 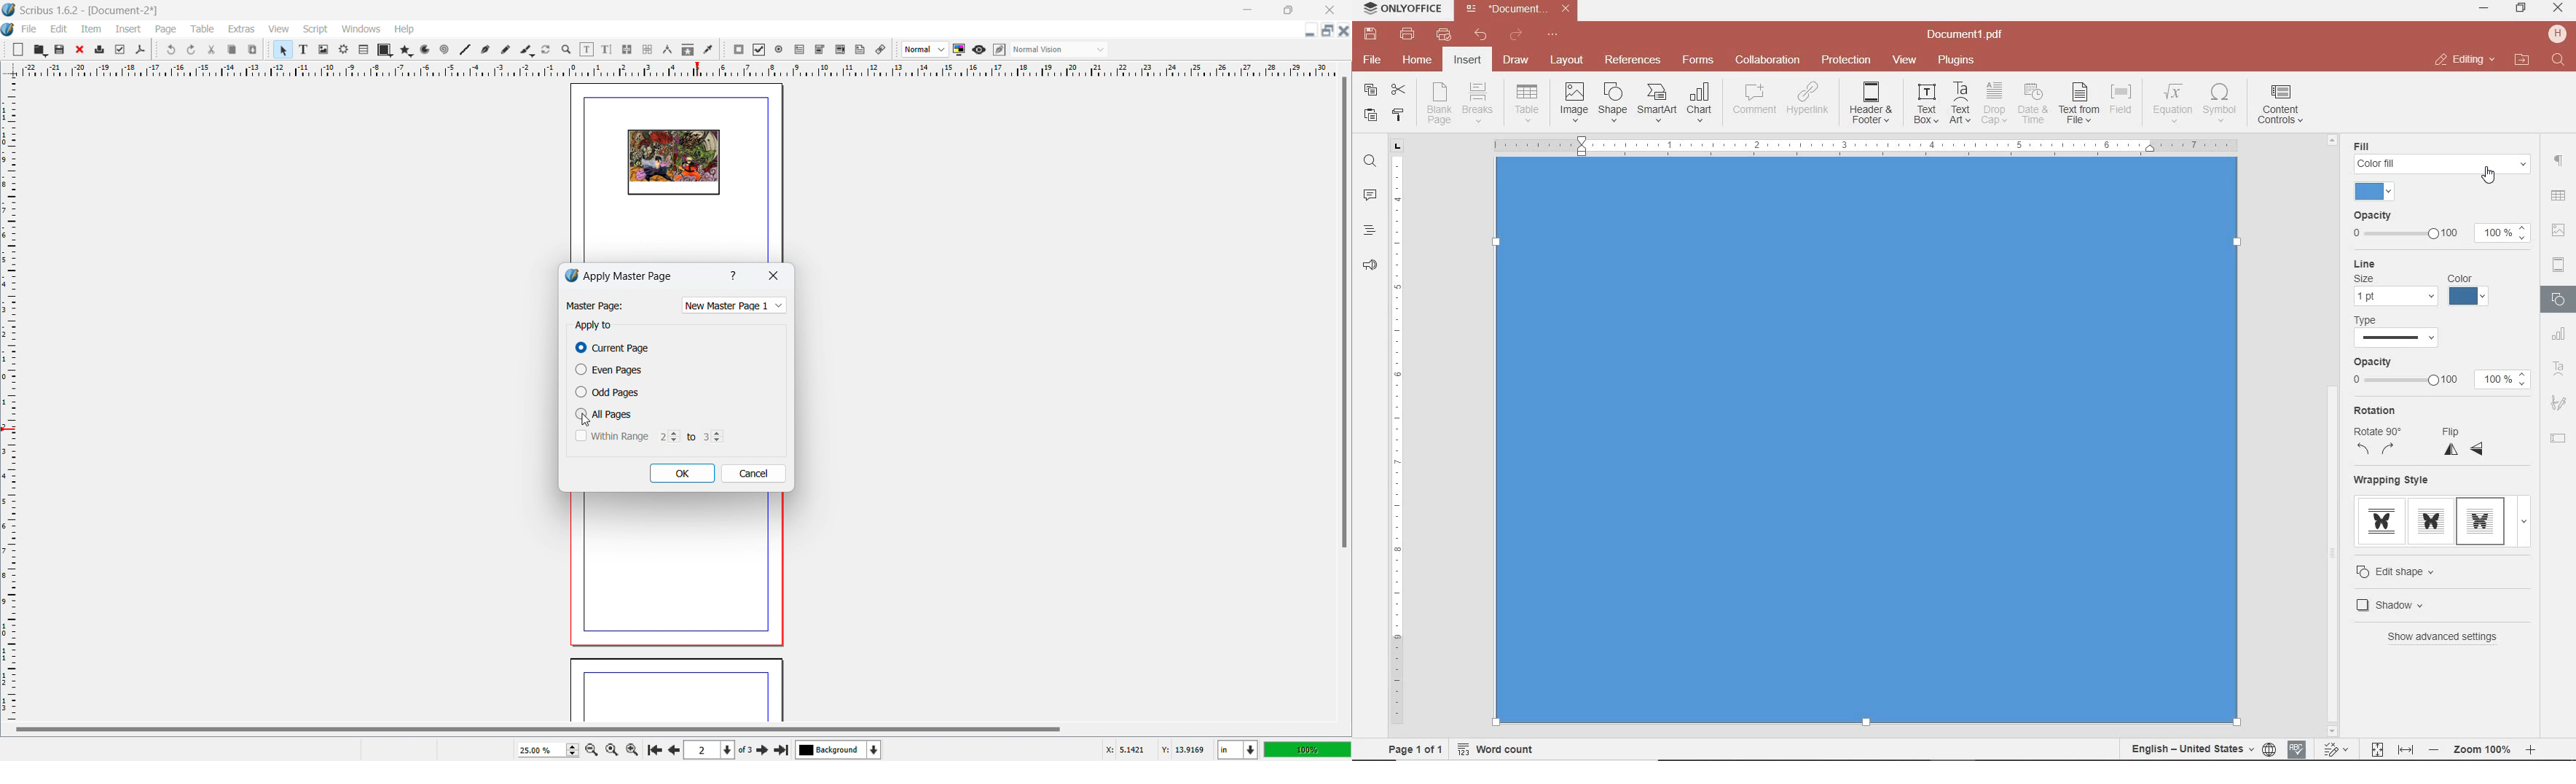 I want to click on zoom out by the stepping value in tool preference, so click(x=591, y=749).